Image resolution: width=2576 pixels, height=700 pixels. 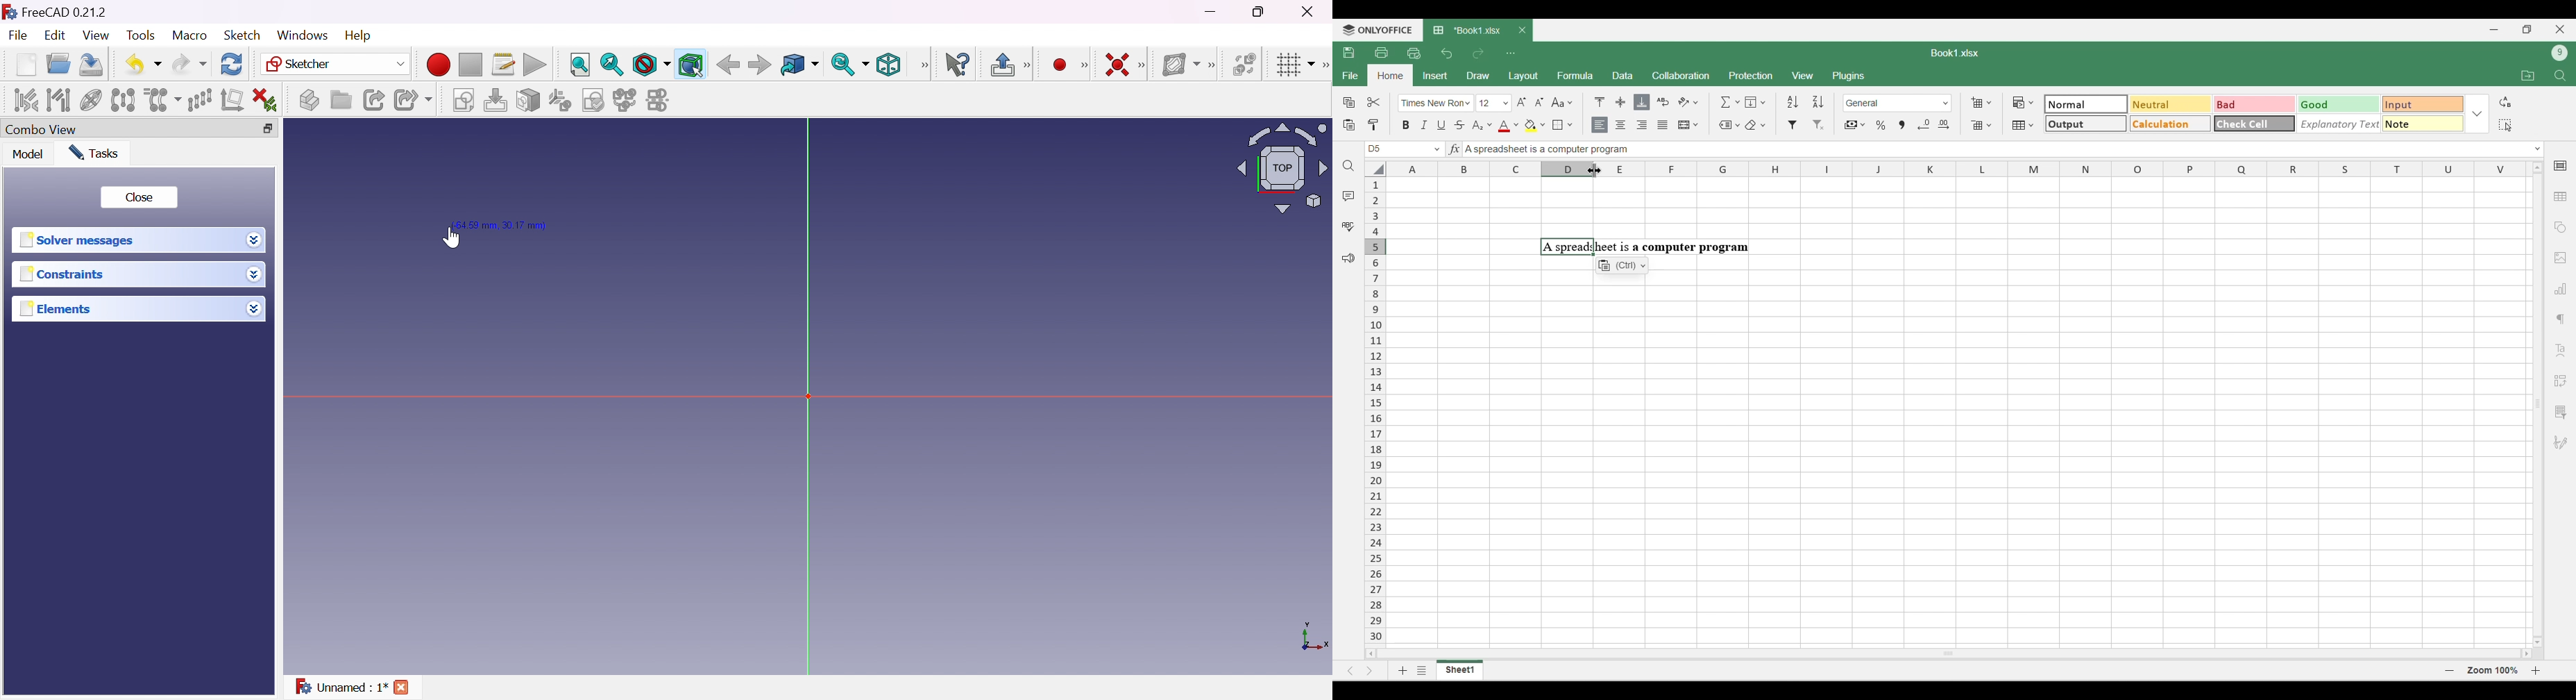 I want to click on File, so click(x=17, y=35).